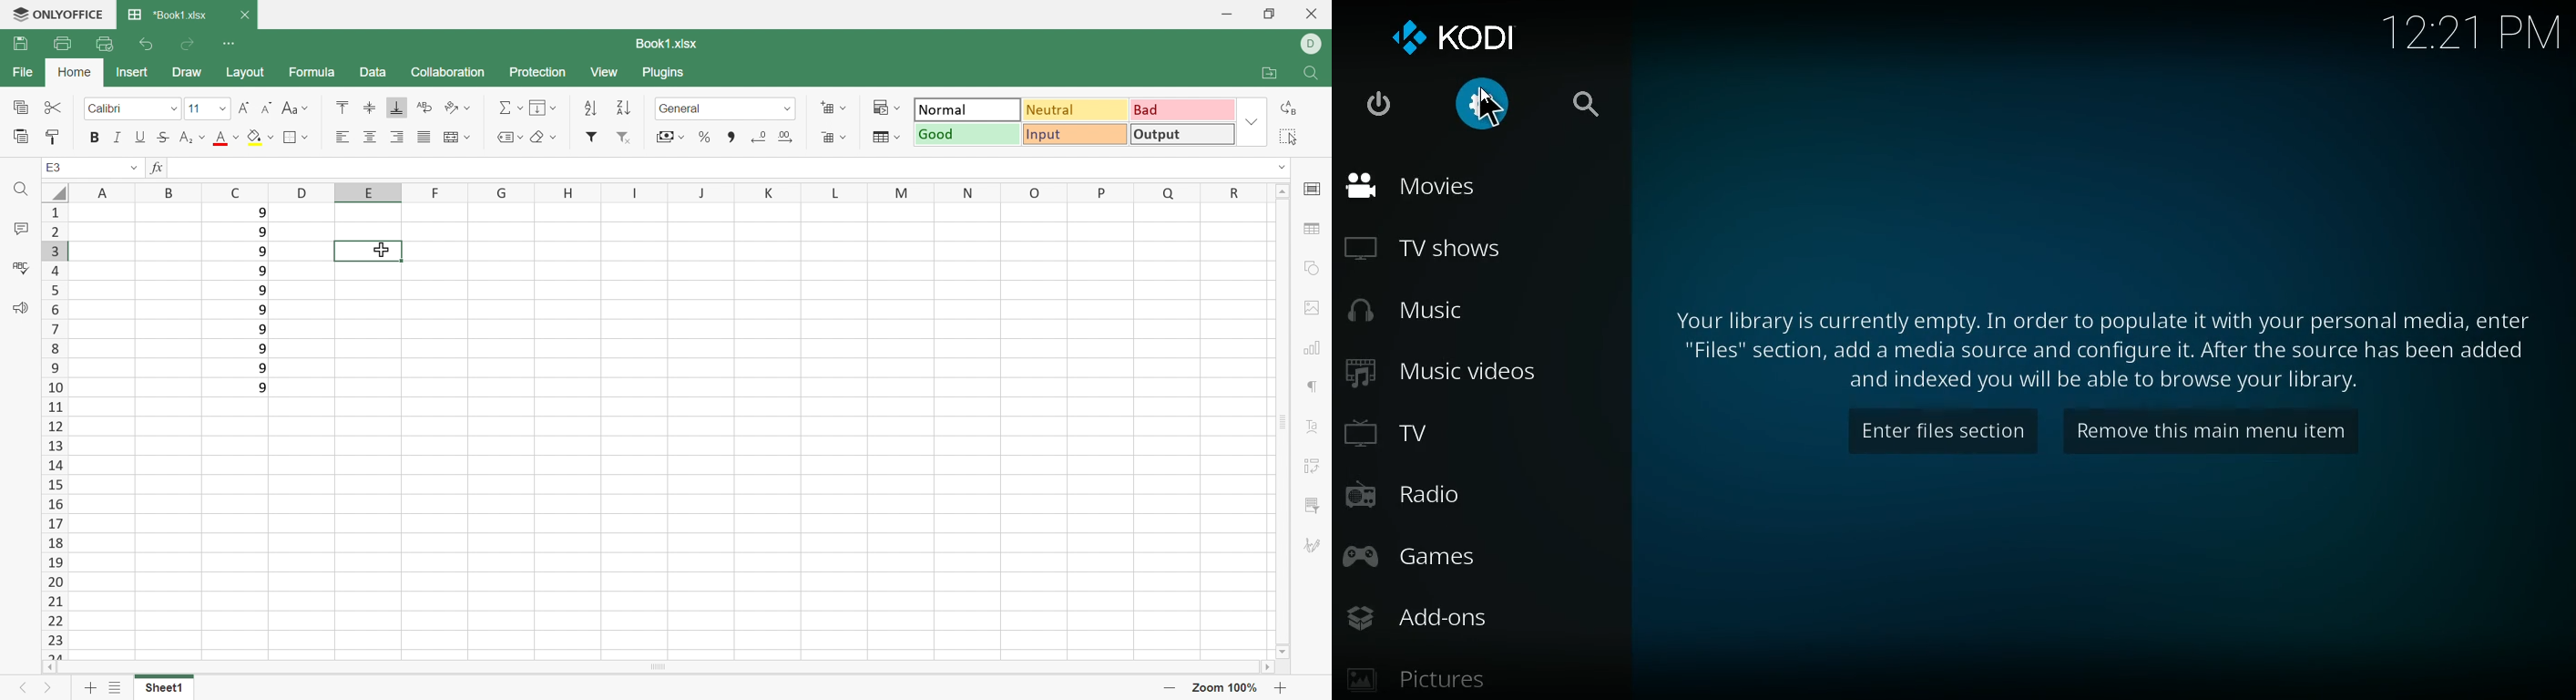  I want to click on Check Spelling, so click(19, 265).